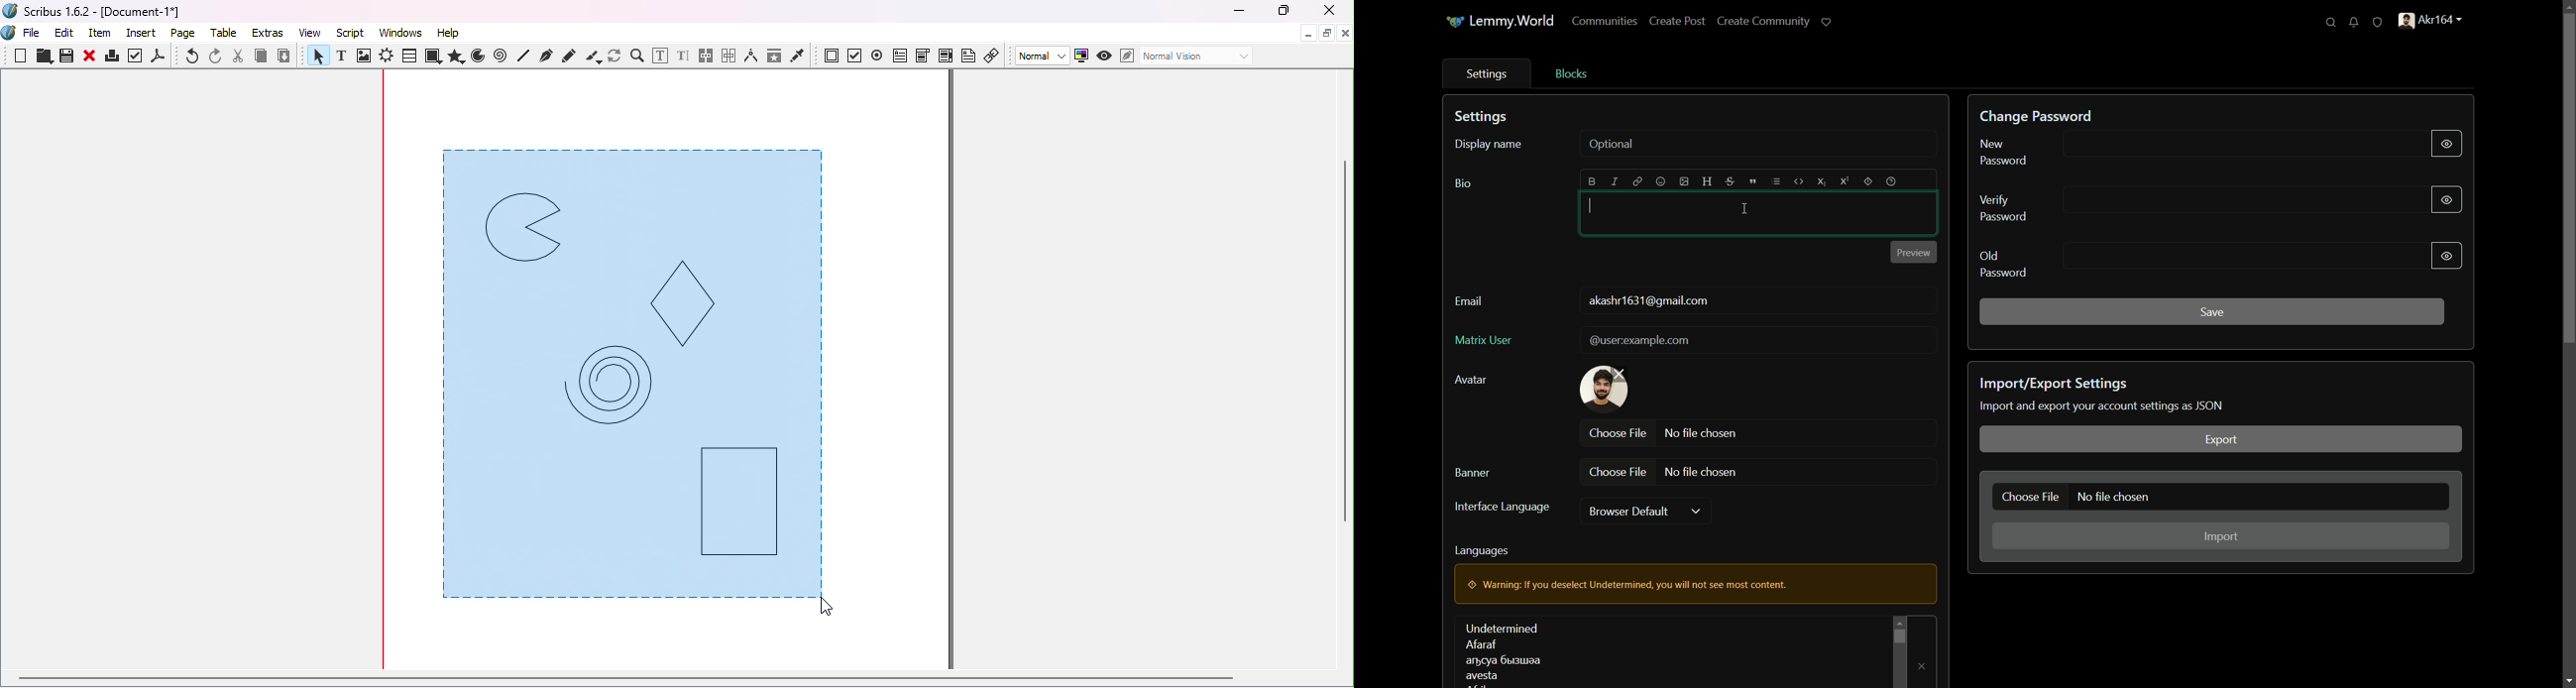  I want to click on Save, so click(64, 57).